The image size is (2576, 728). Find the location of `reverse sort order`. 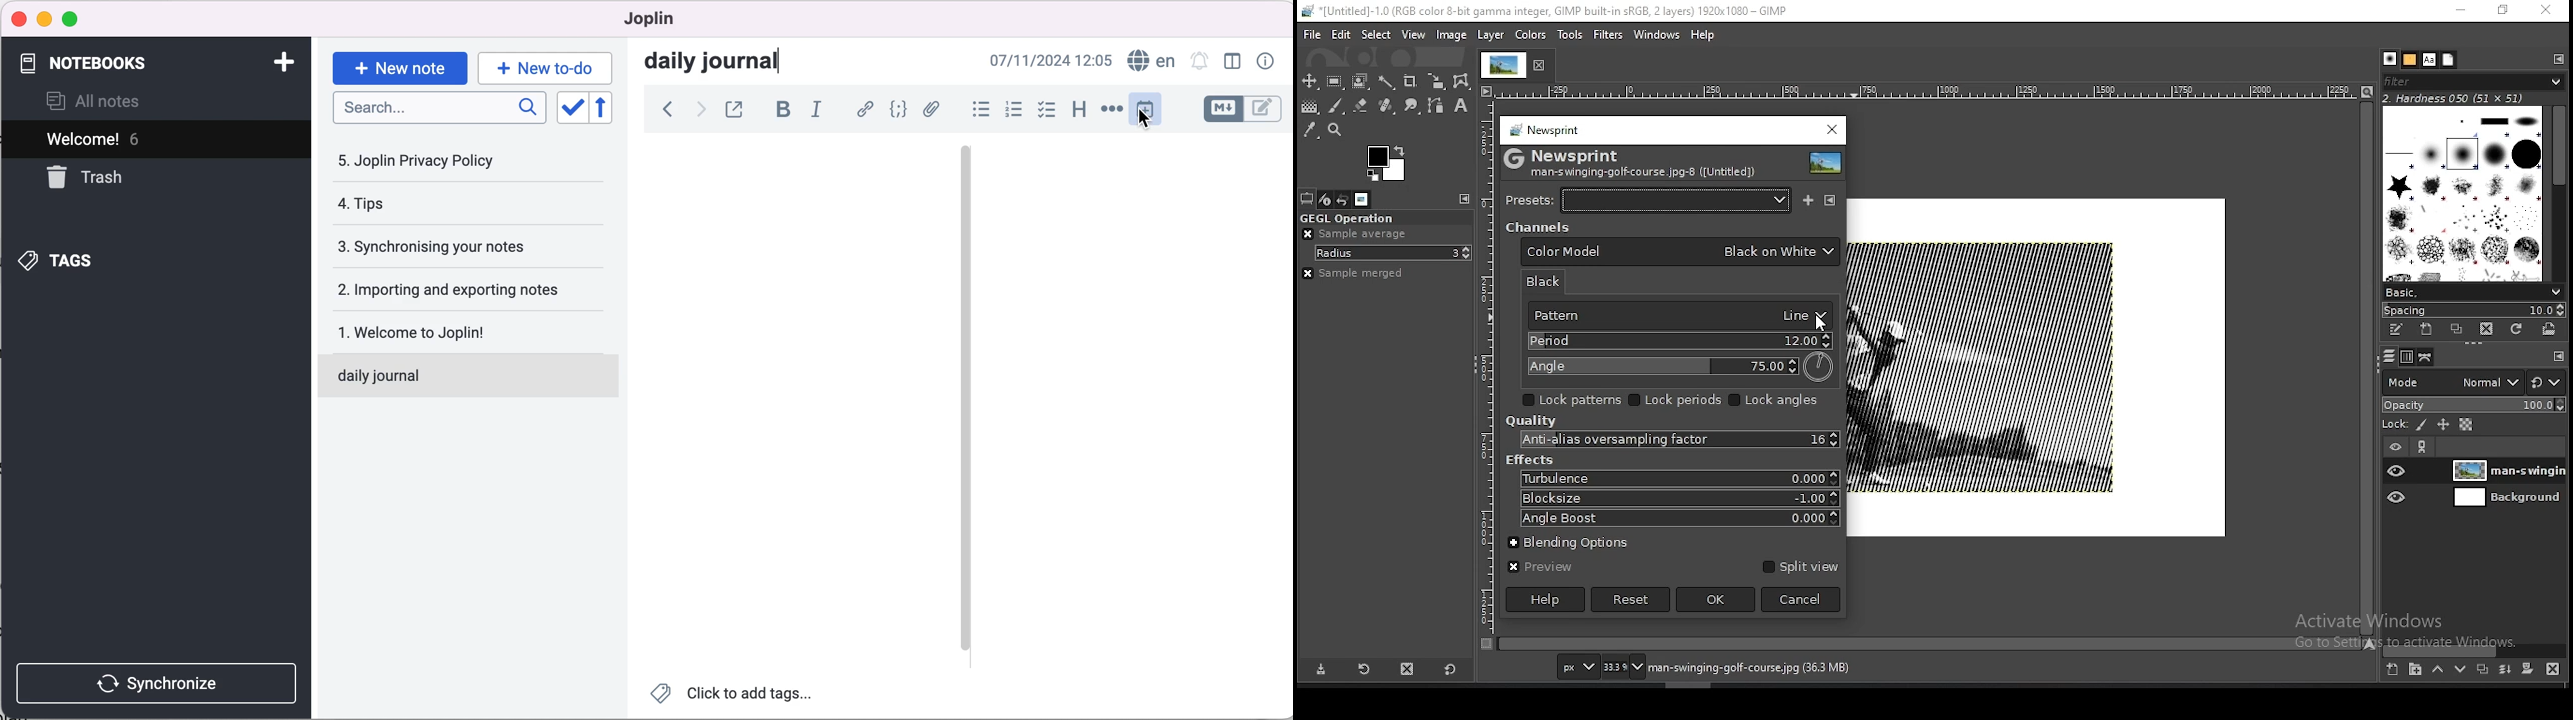

reverse sort order is located at coordinates (606, 109).